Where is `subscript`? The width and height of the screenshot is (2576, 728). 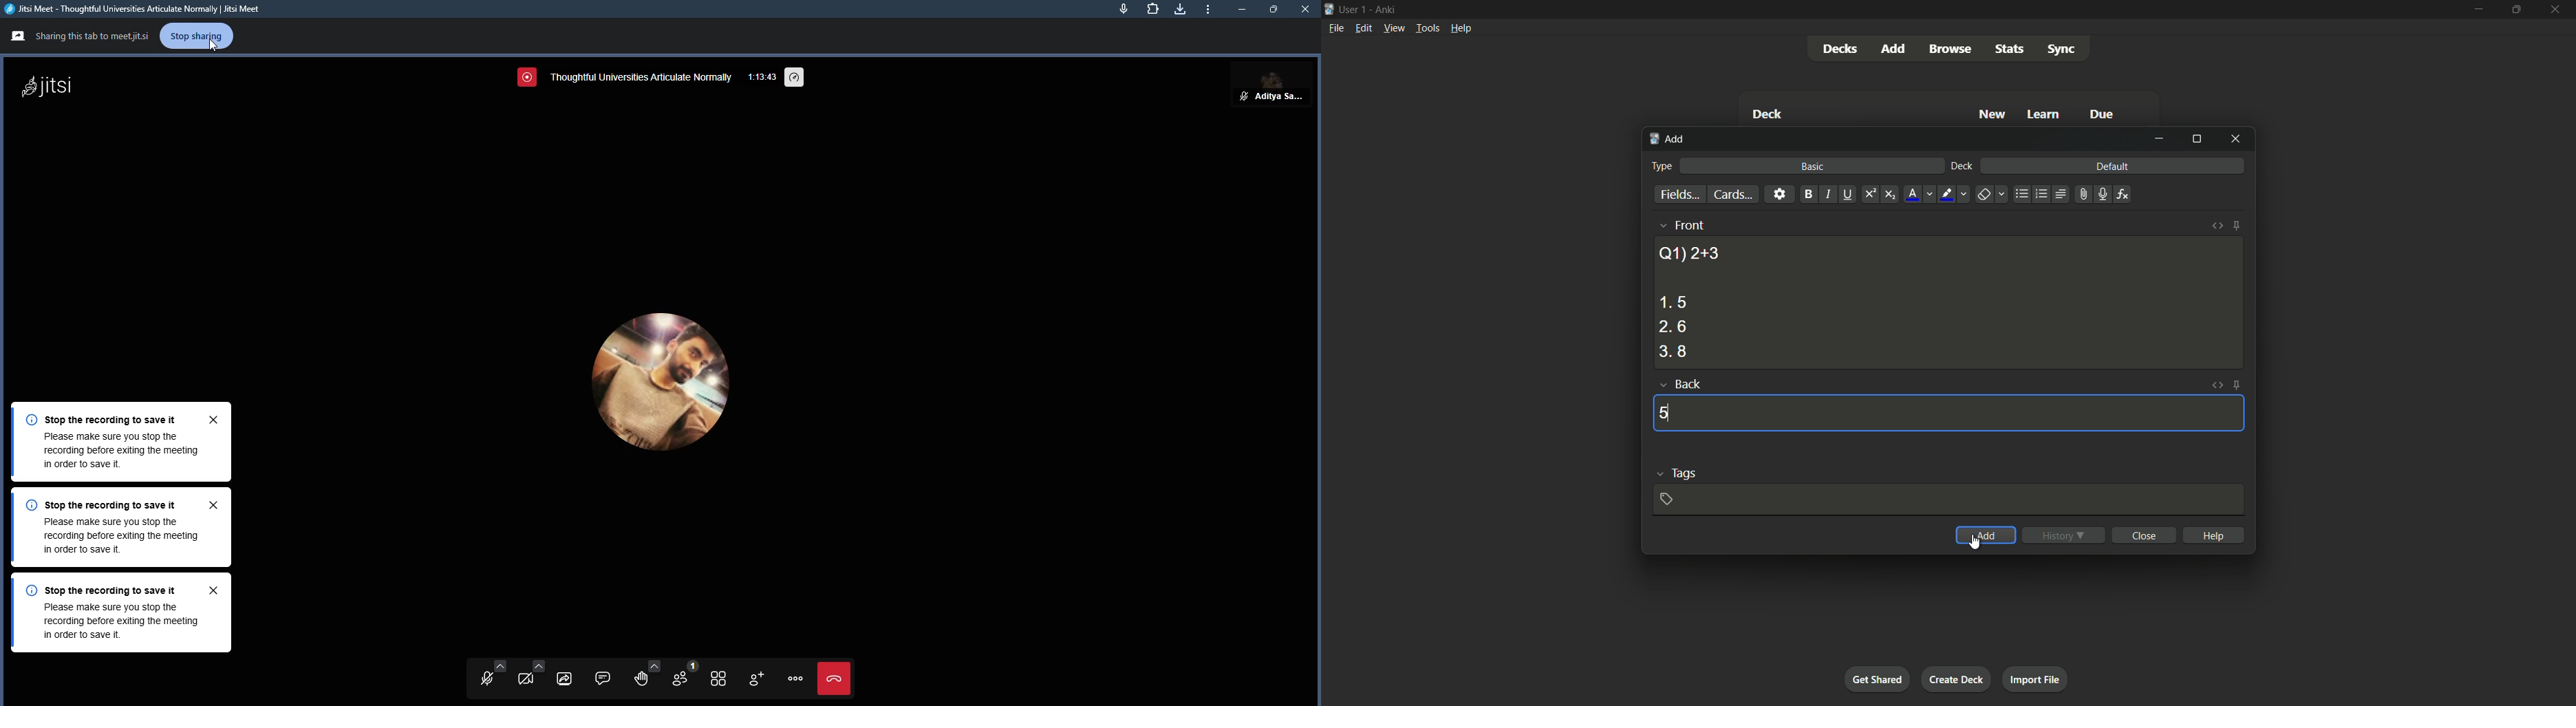
subscript is located at coordinates (1890, 195).